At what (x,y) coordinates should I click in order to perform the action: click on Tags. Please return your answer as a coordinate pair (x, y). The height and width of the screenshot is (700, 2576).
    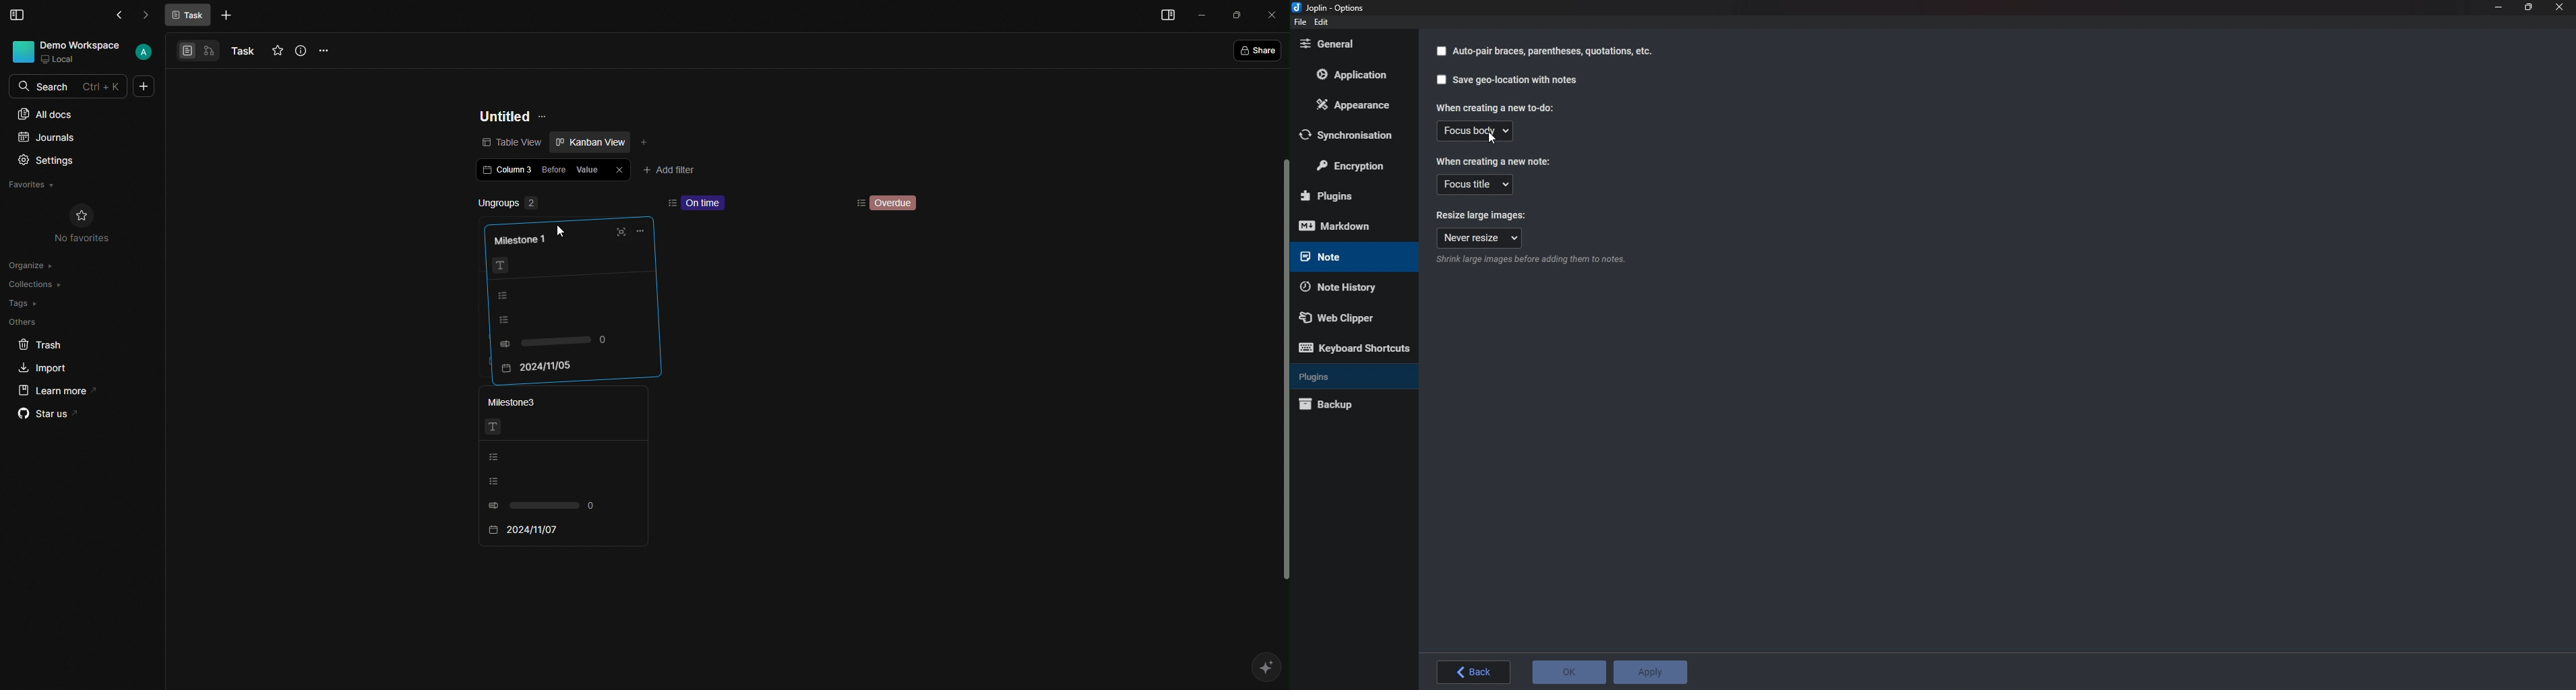
    Looking at the image, I should click on (26, 303).